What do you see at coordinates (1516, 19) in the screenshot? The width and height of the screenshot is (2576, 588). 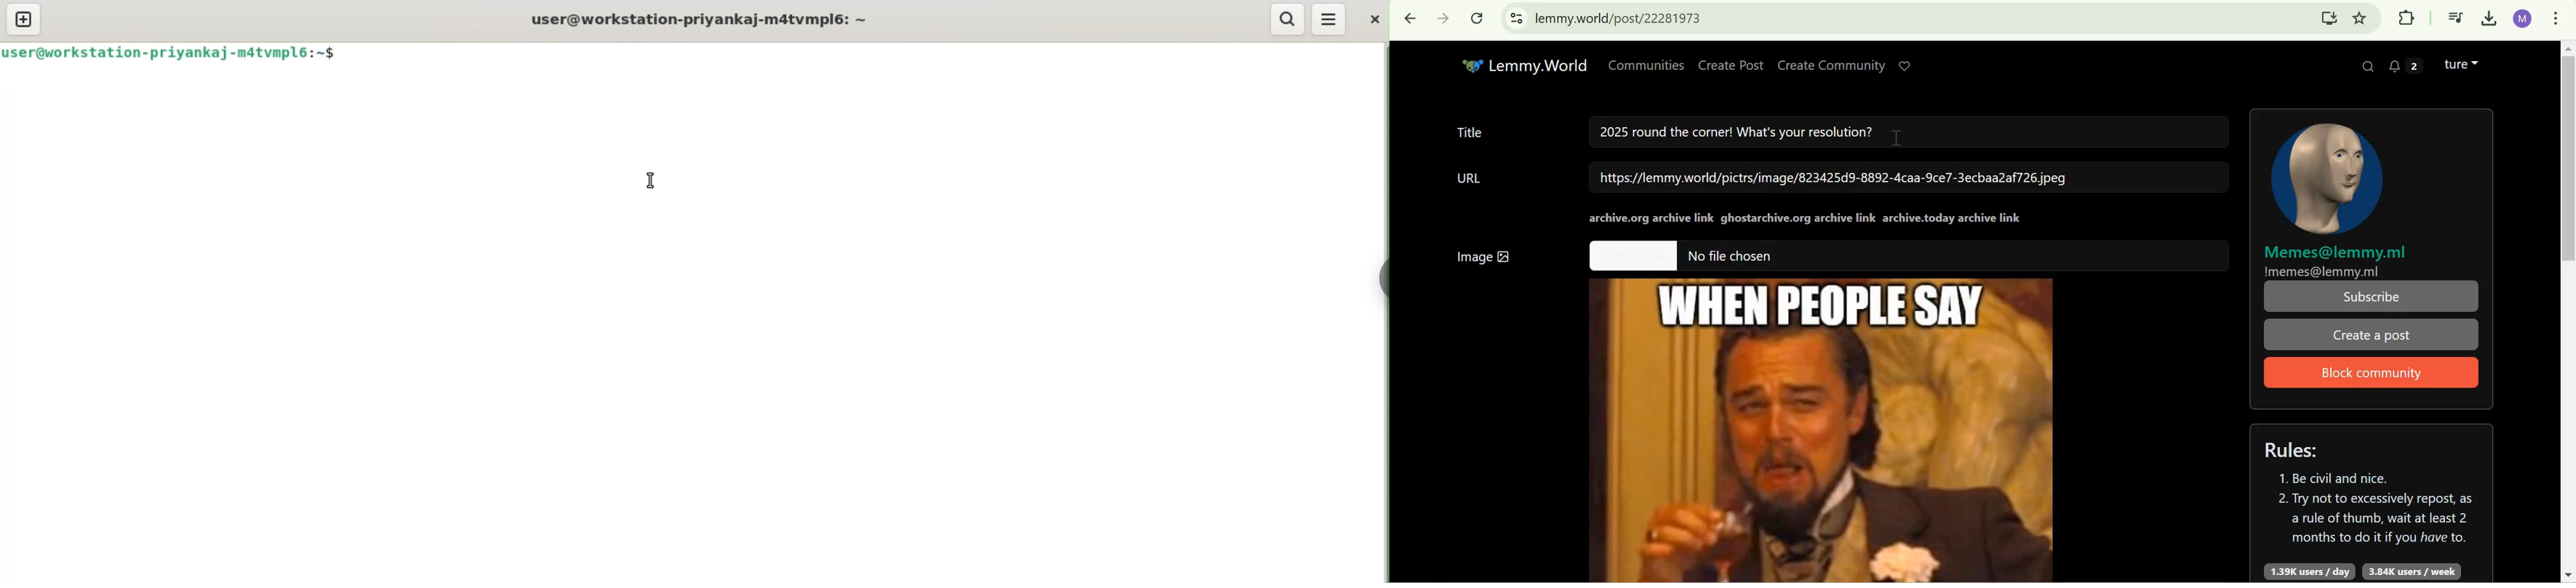 I see `View site information` at bounding box center [1516, 19].